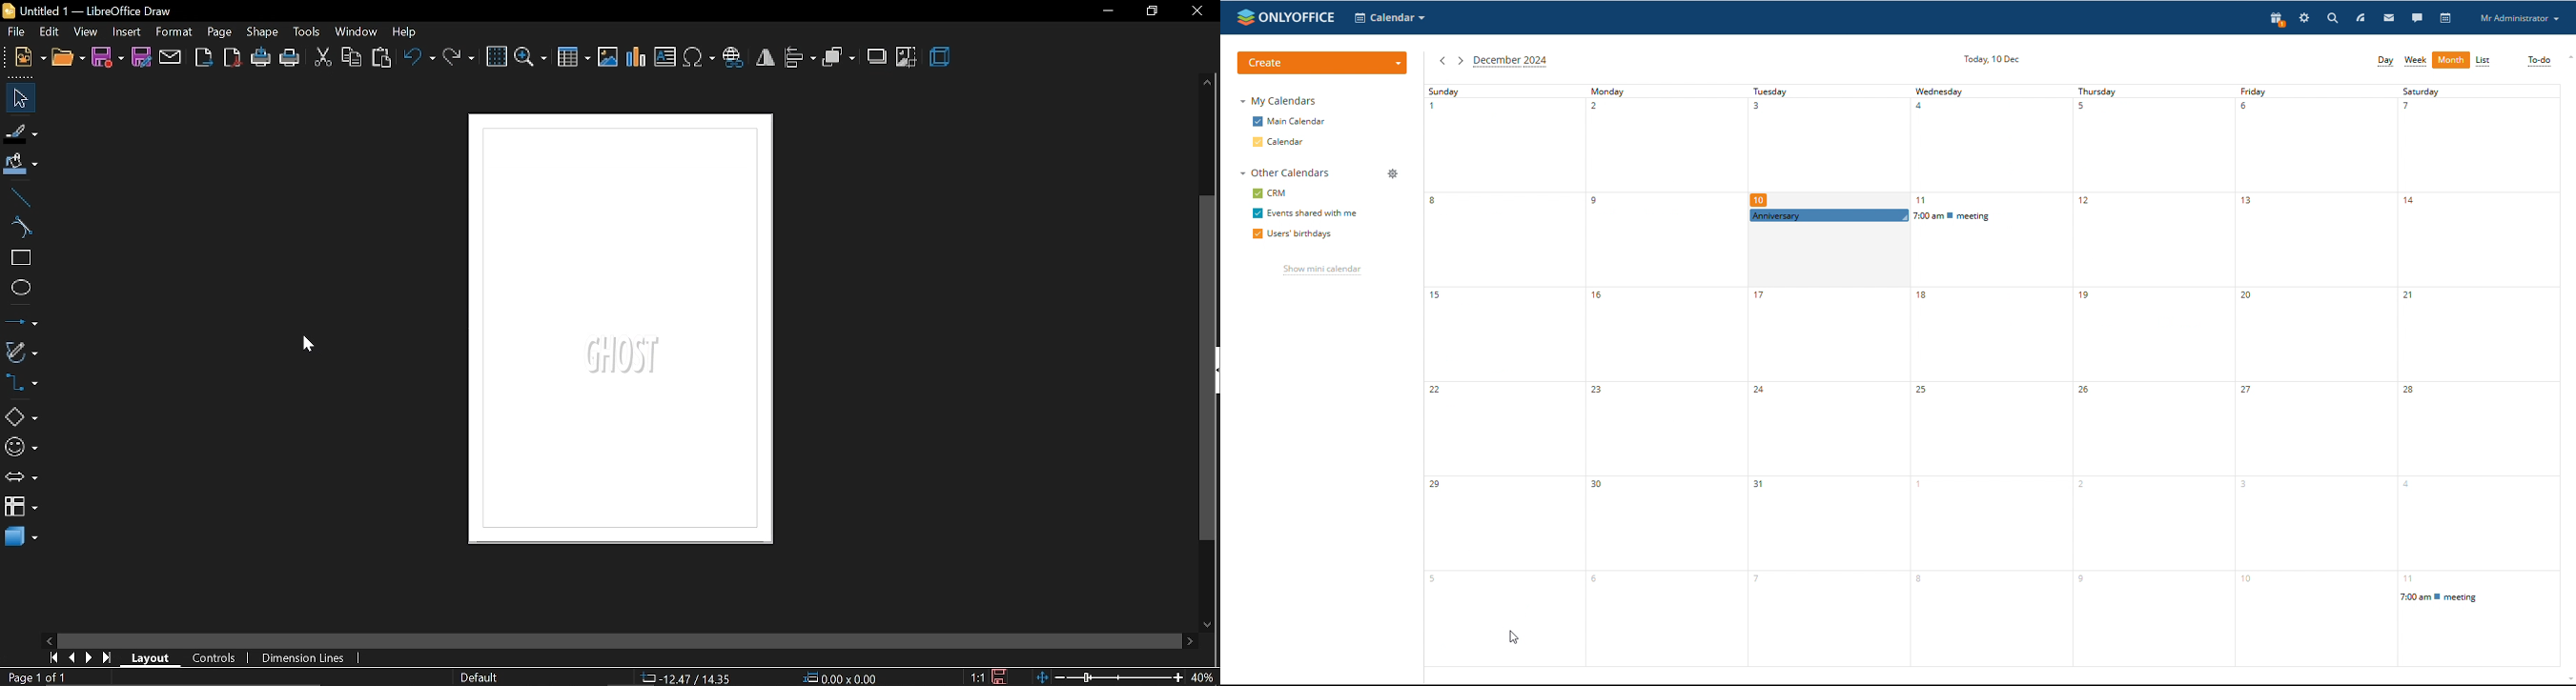 The height and width of the screenshot is (700, 2576). Describe the element at coordinates (2304, 18) in the screenshot. I see `settings` at that location.